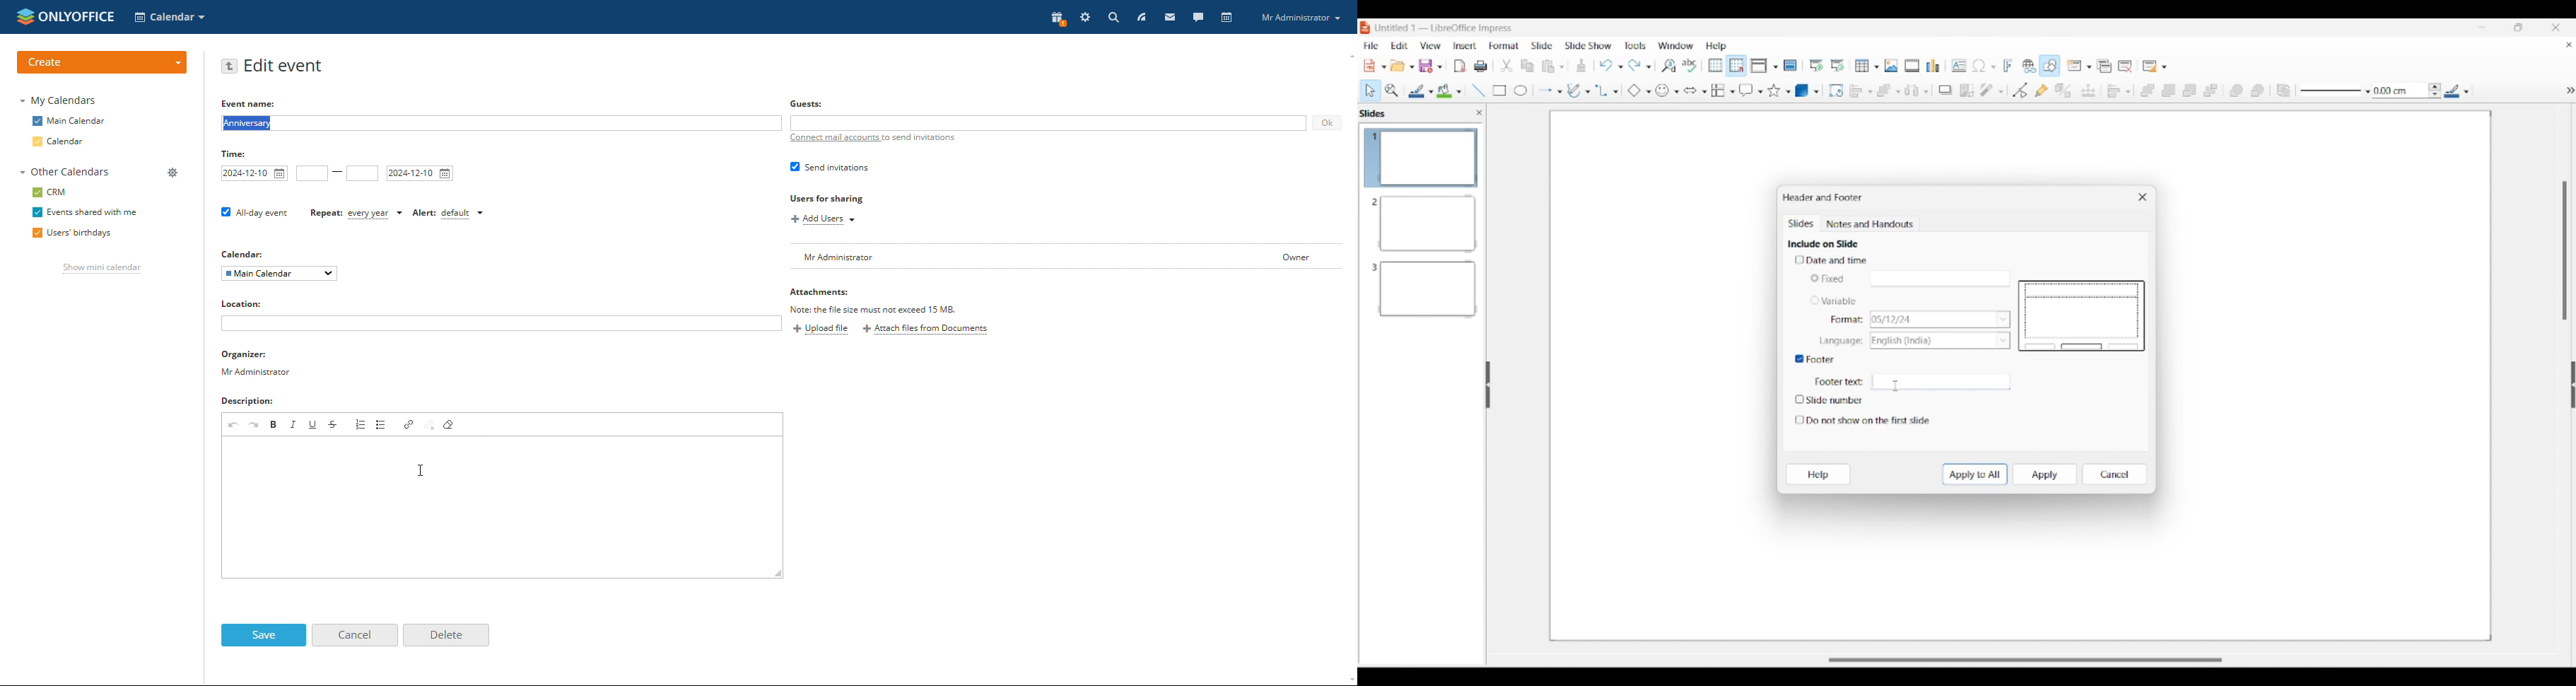  Describe the element at coordinates (1832, 300) in the screenshot. I see `Toggle for variable` at that location.